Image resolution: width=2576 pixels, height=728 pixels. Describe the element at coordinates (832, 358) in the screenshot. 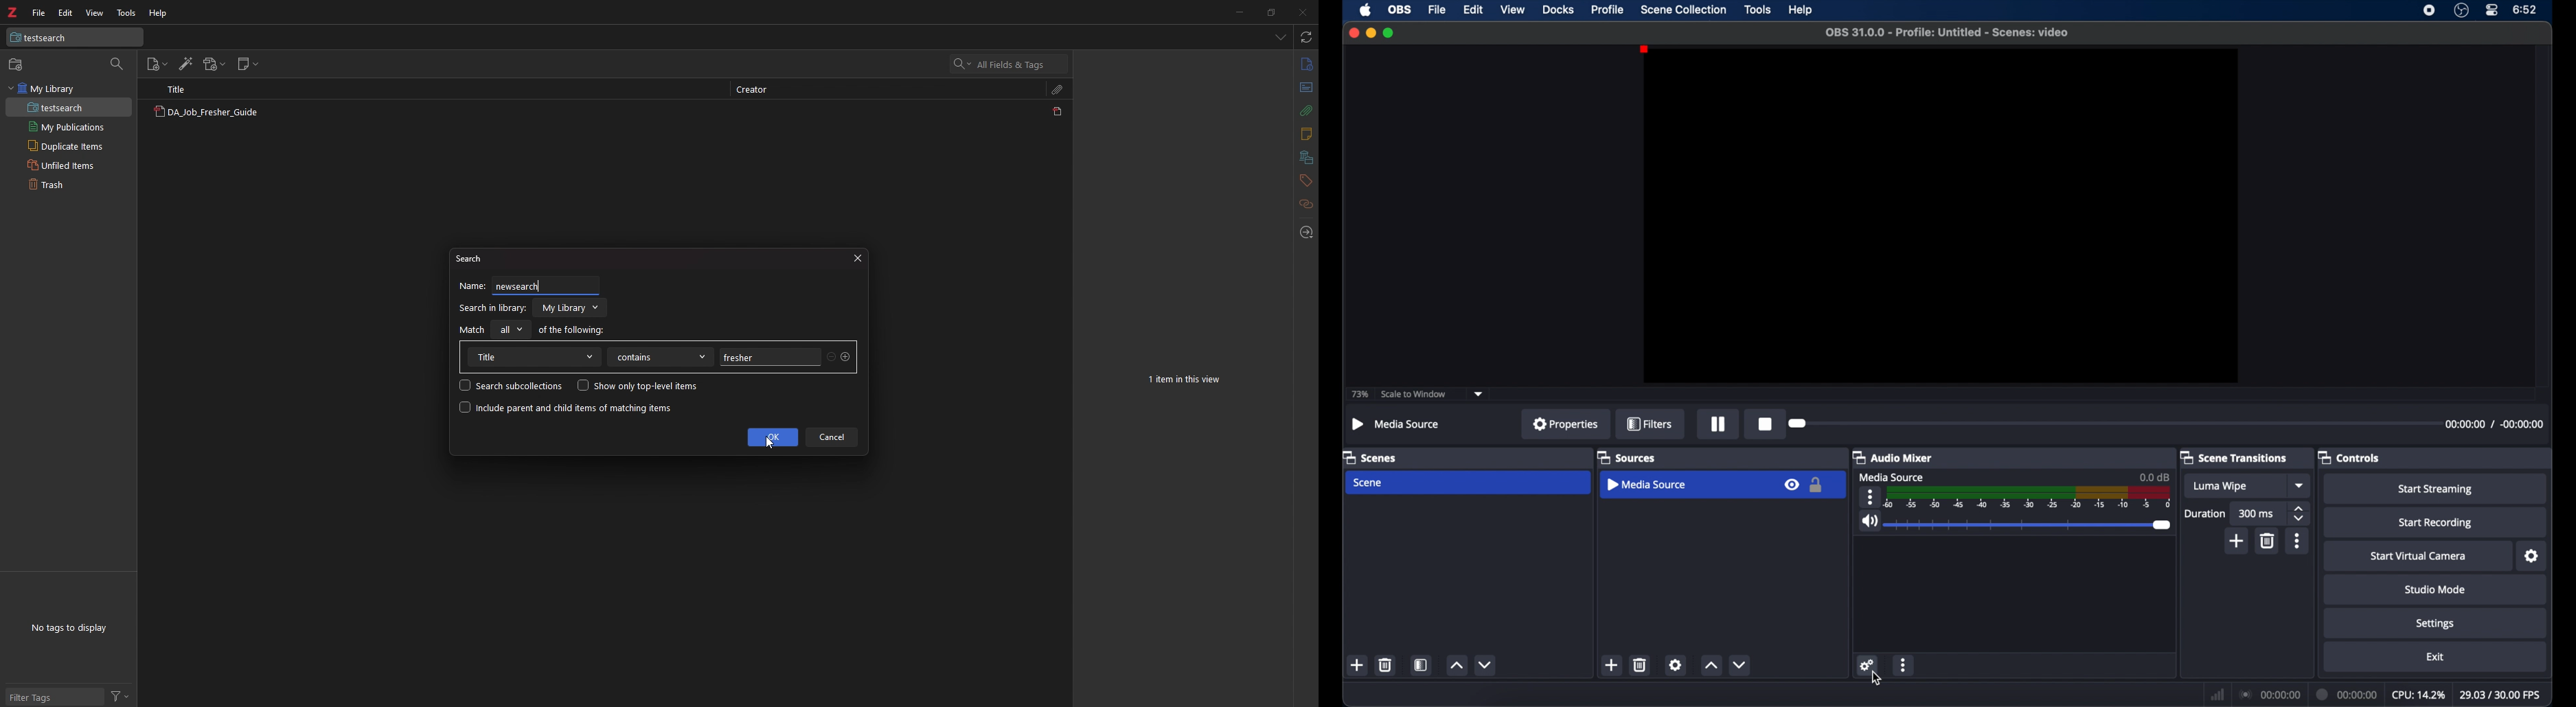

I see `remove keyword` at that location.